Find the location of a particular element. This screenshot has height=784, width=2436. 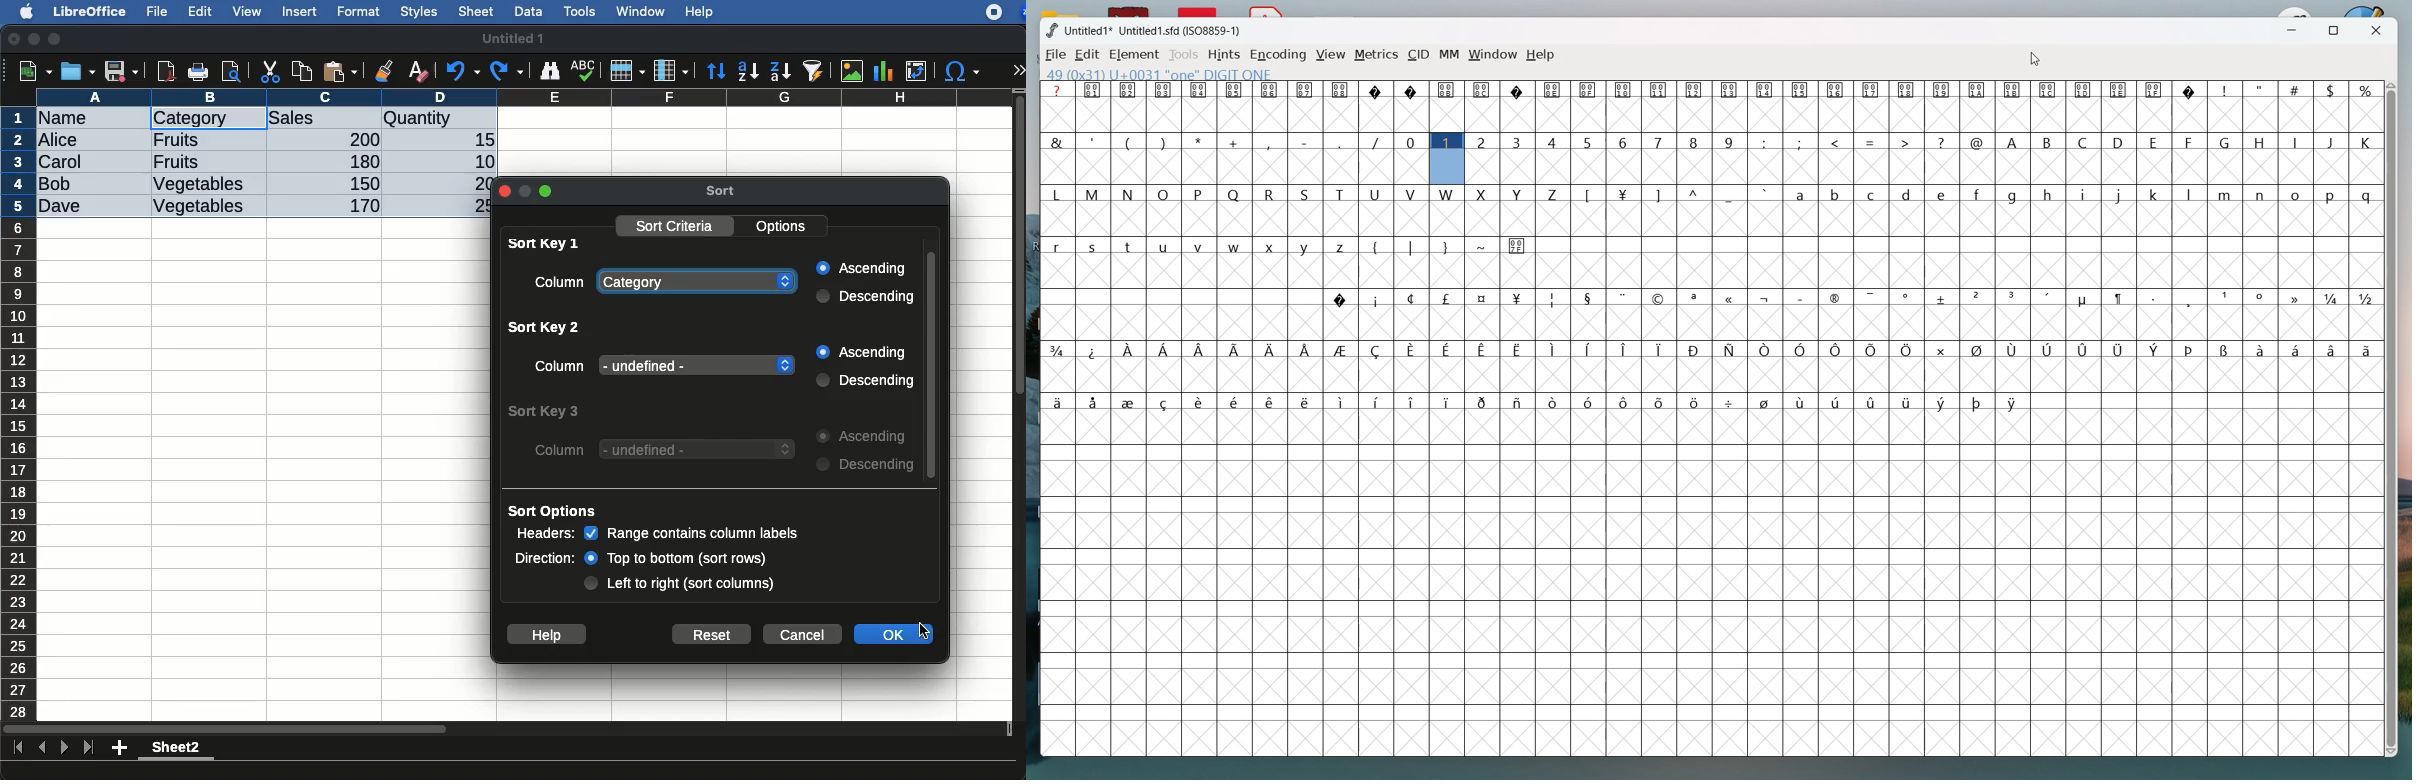

symbol is located at coordinates (1058, 350).